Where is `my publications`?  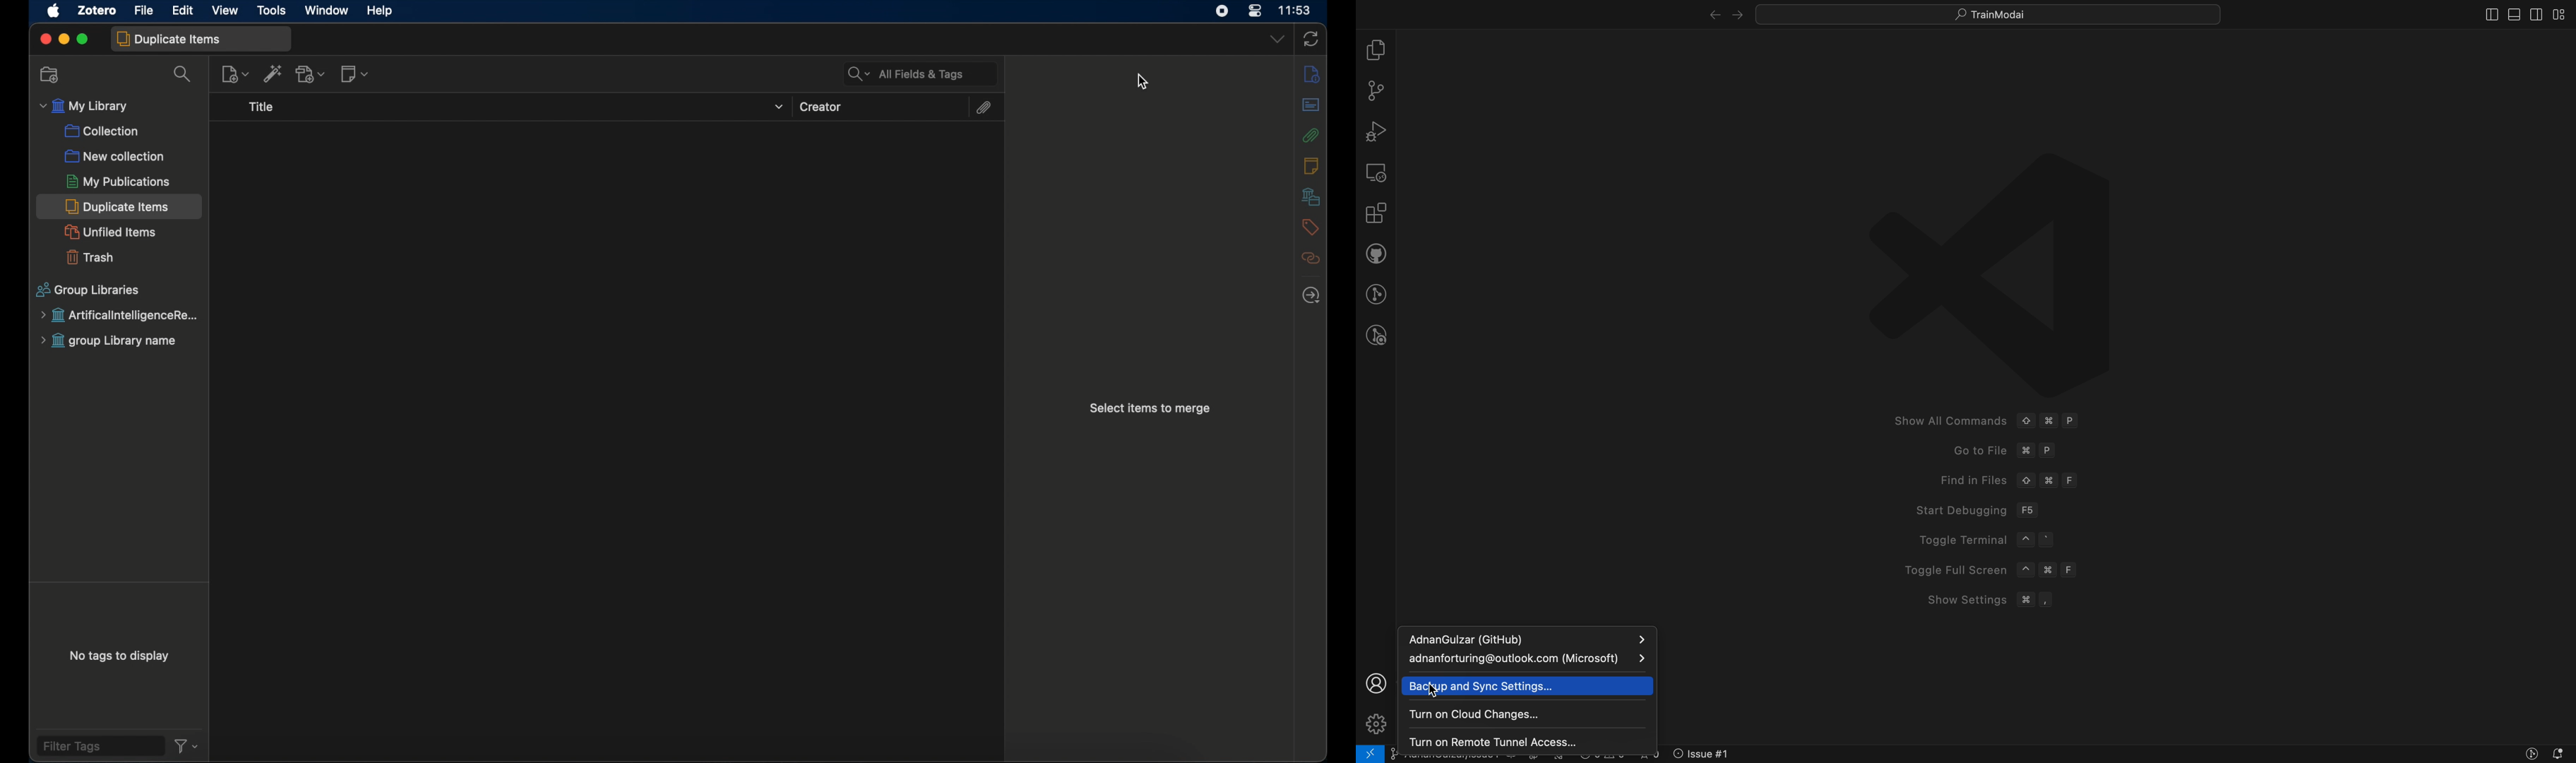
my publications is located at coordinates (118, 182).